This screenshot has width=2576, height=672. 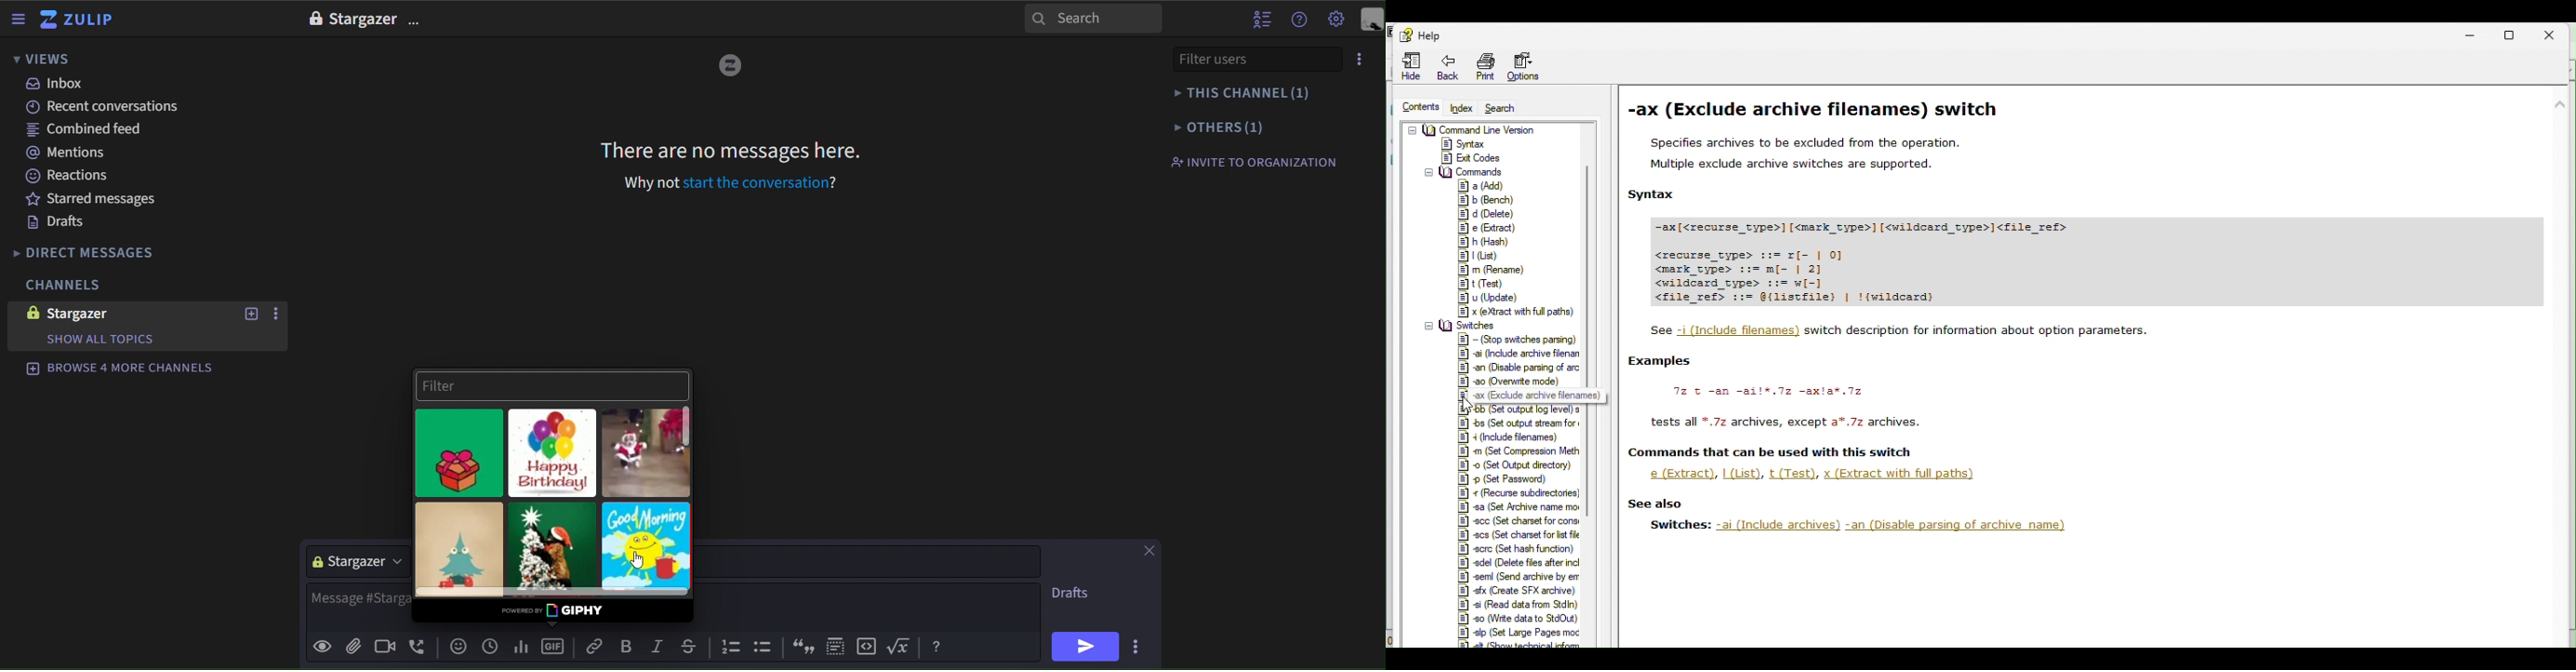 I want to click on options, so click(x=1360, y=59).